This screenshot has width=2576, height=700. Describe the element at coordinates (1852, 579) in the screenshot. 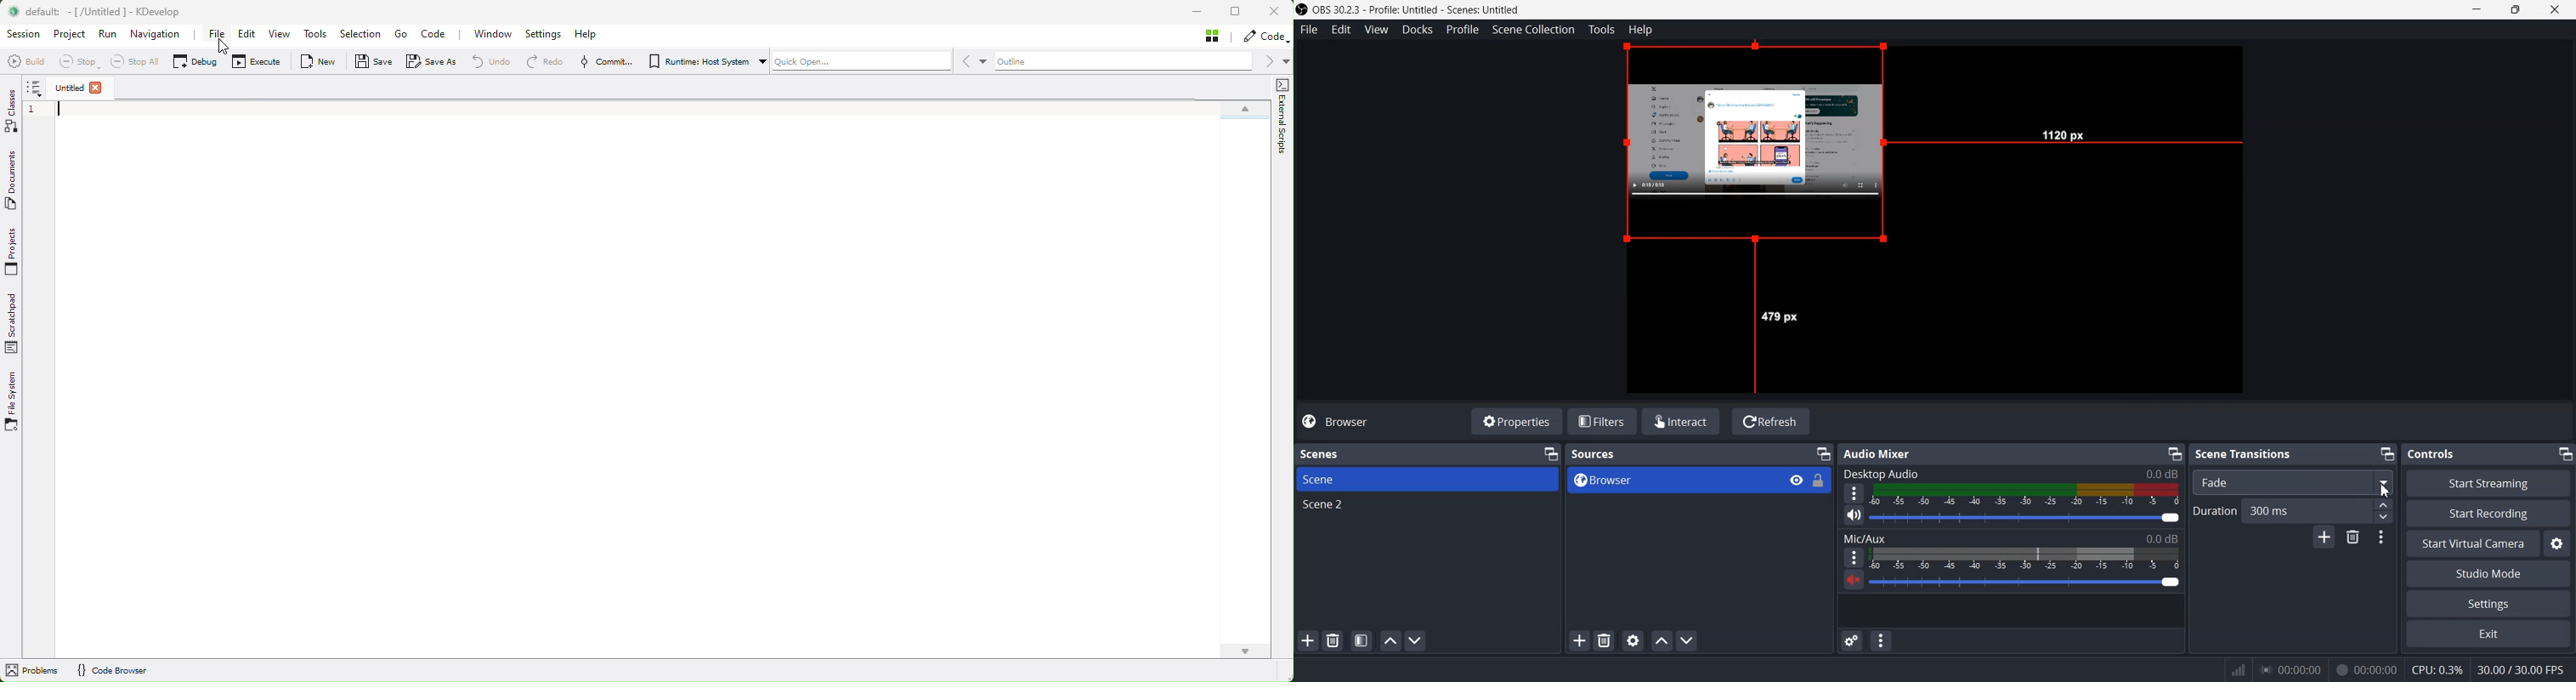

I see `Mute / Unmute` at that location.